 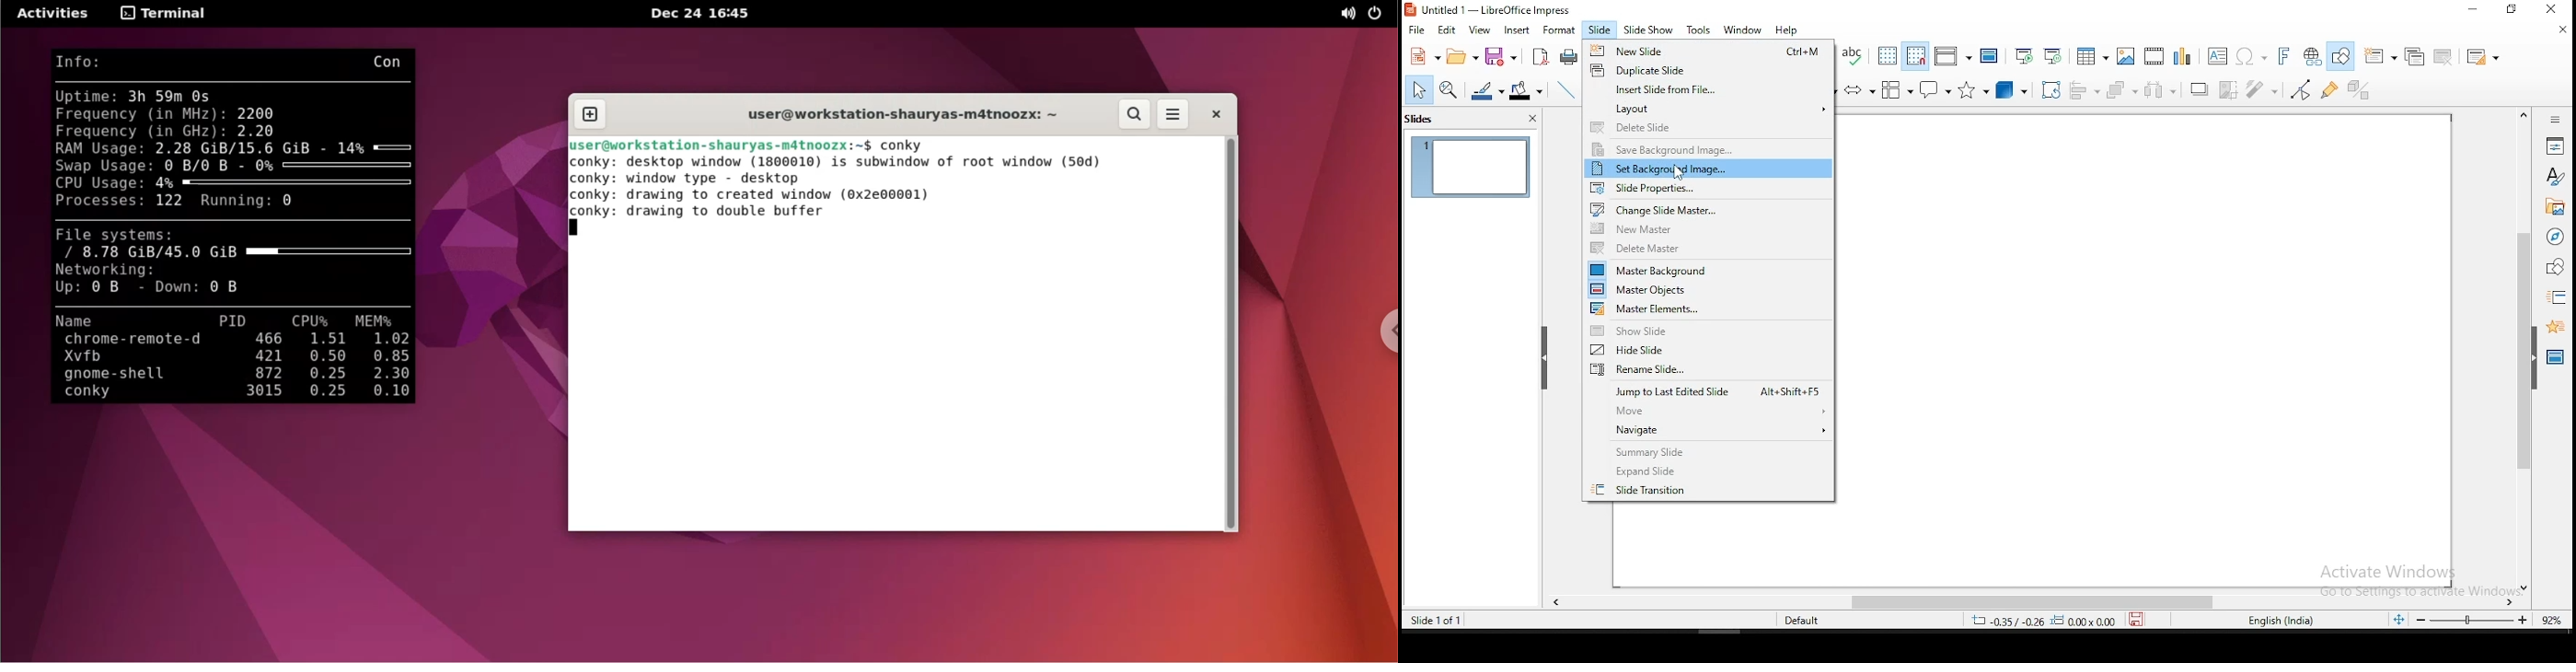 I want to click on special characters, so click(x=2251, y=57).